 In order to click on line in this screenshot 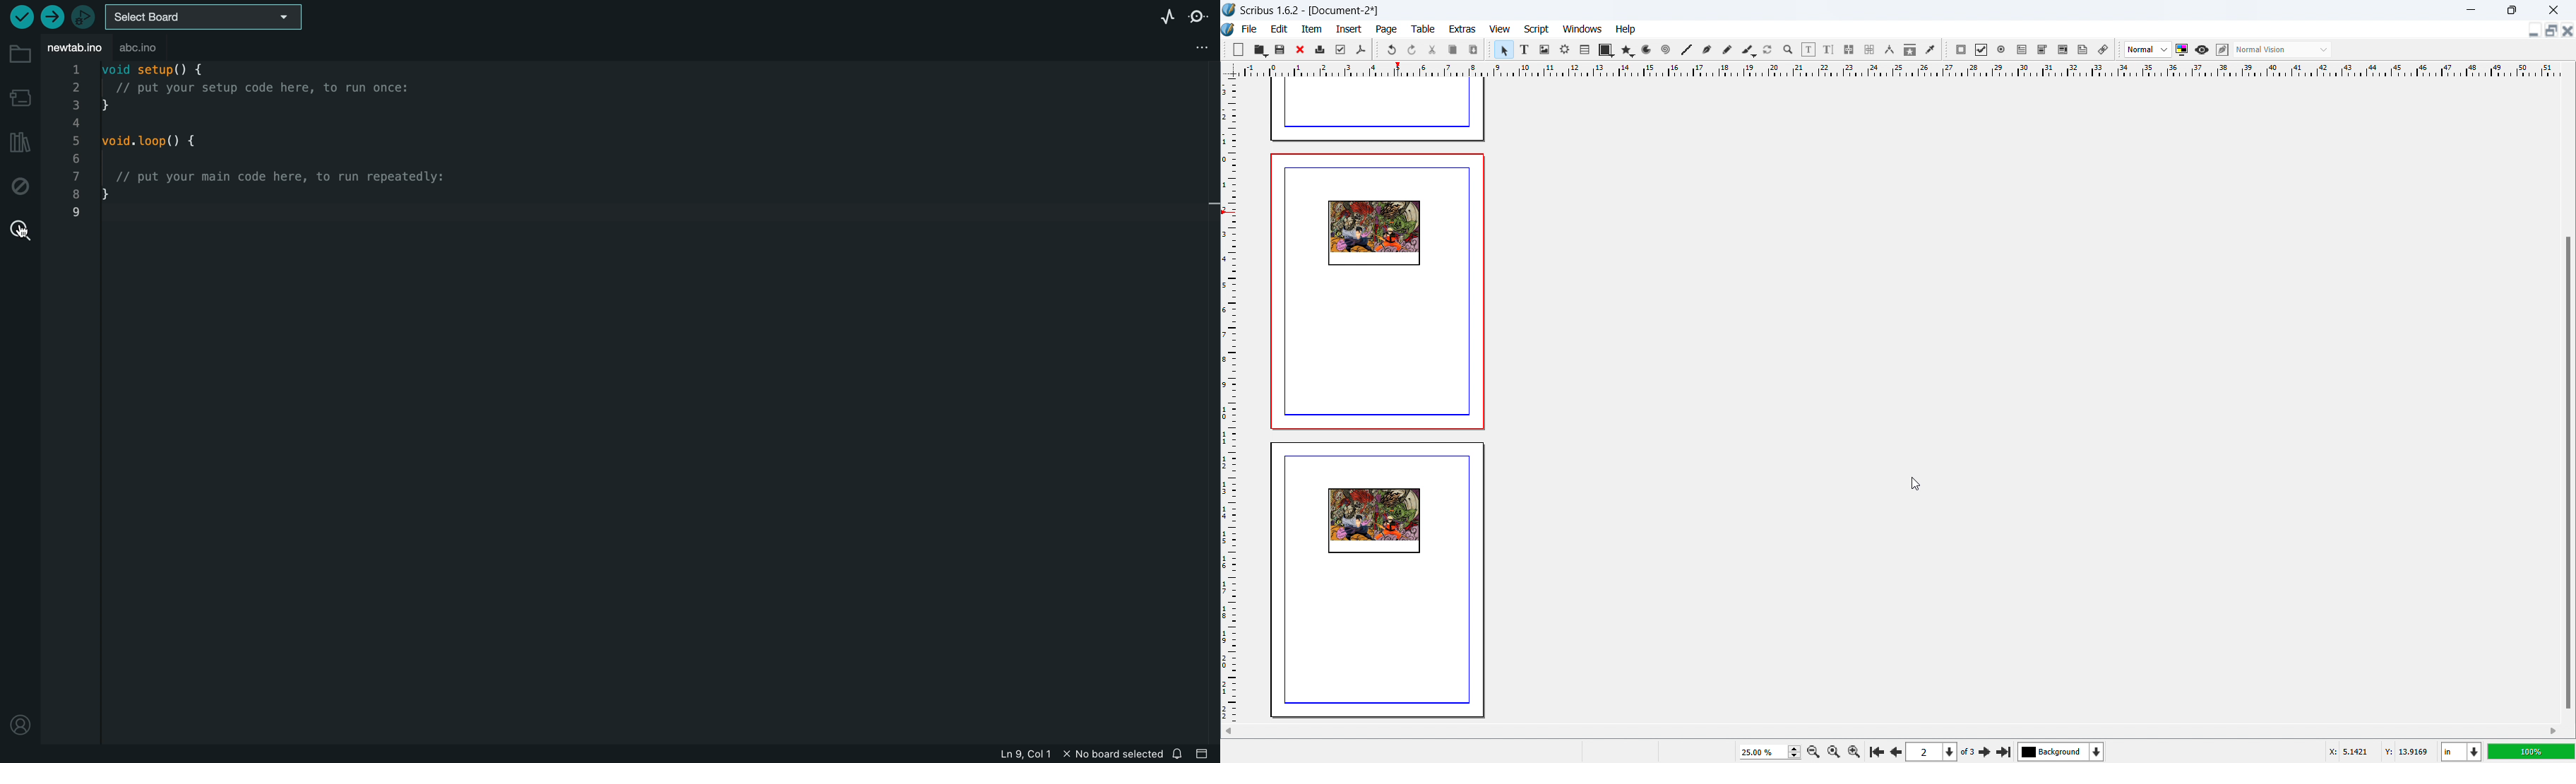, I will do `click(1686, 50)`.